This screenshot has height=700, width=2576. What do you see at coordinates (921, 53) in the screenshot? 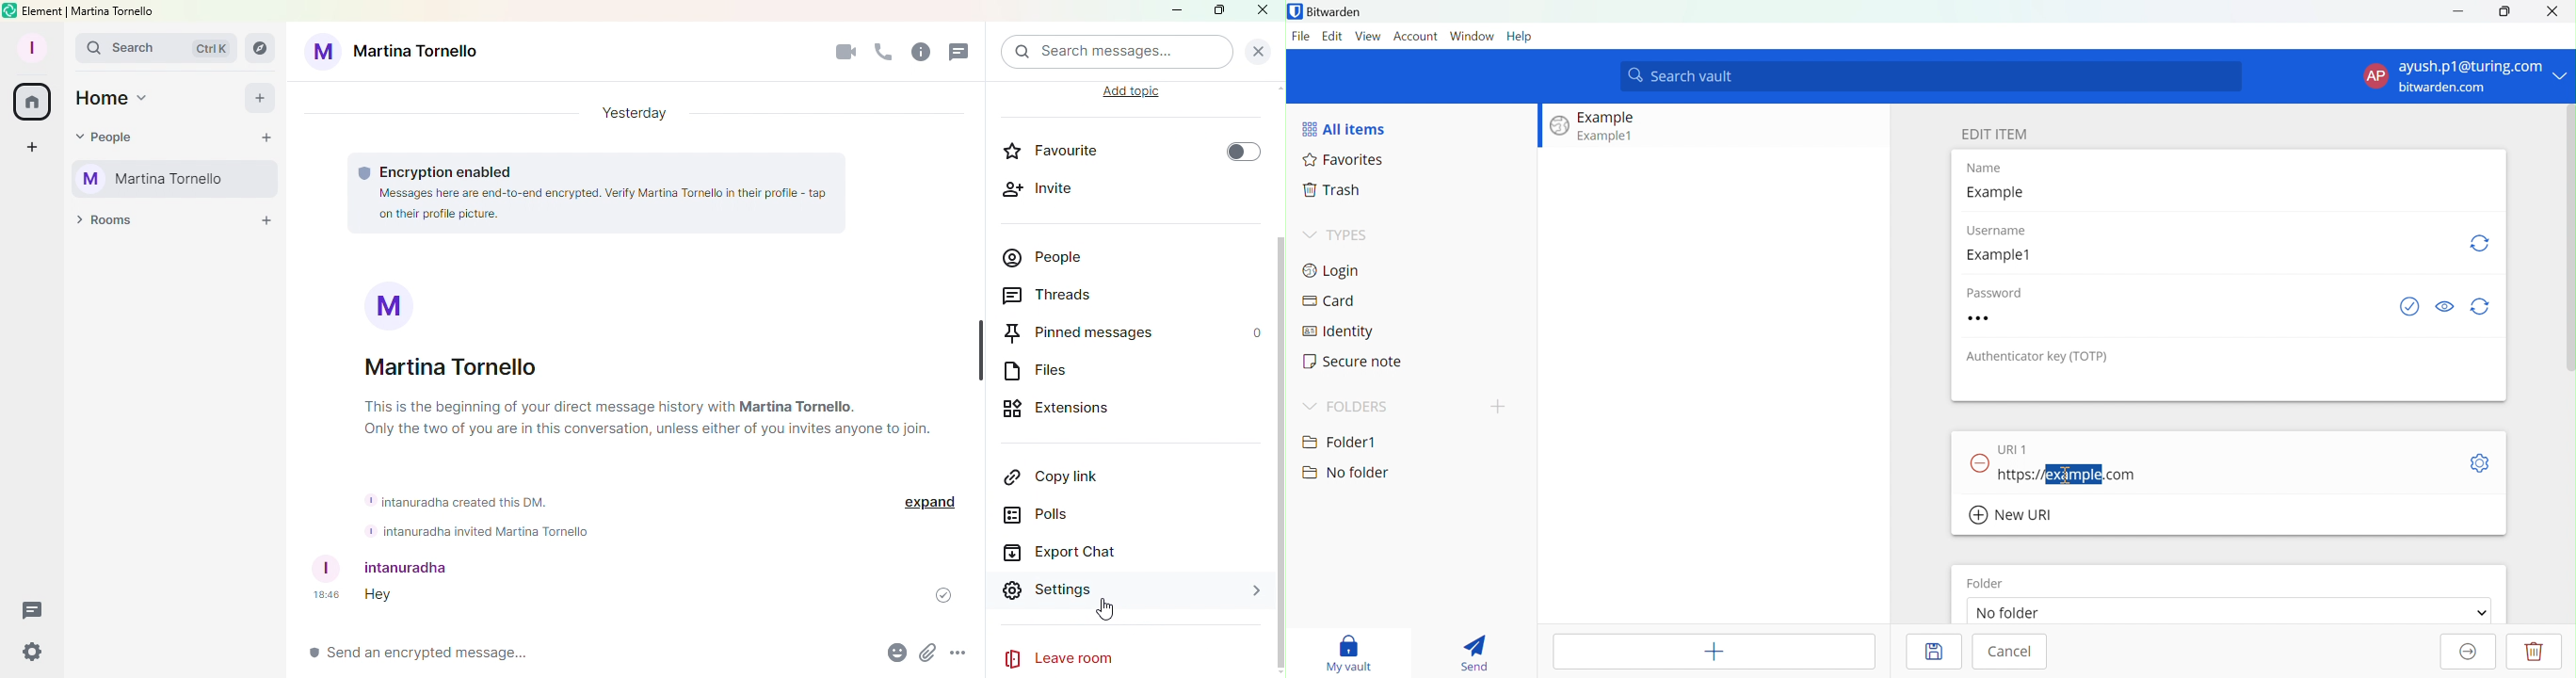
I see `Info` at bounding box center [921, 53].